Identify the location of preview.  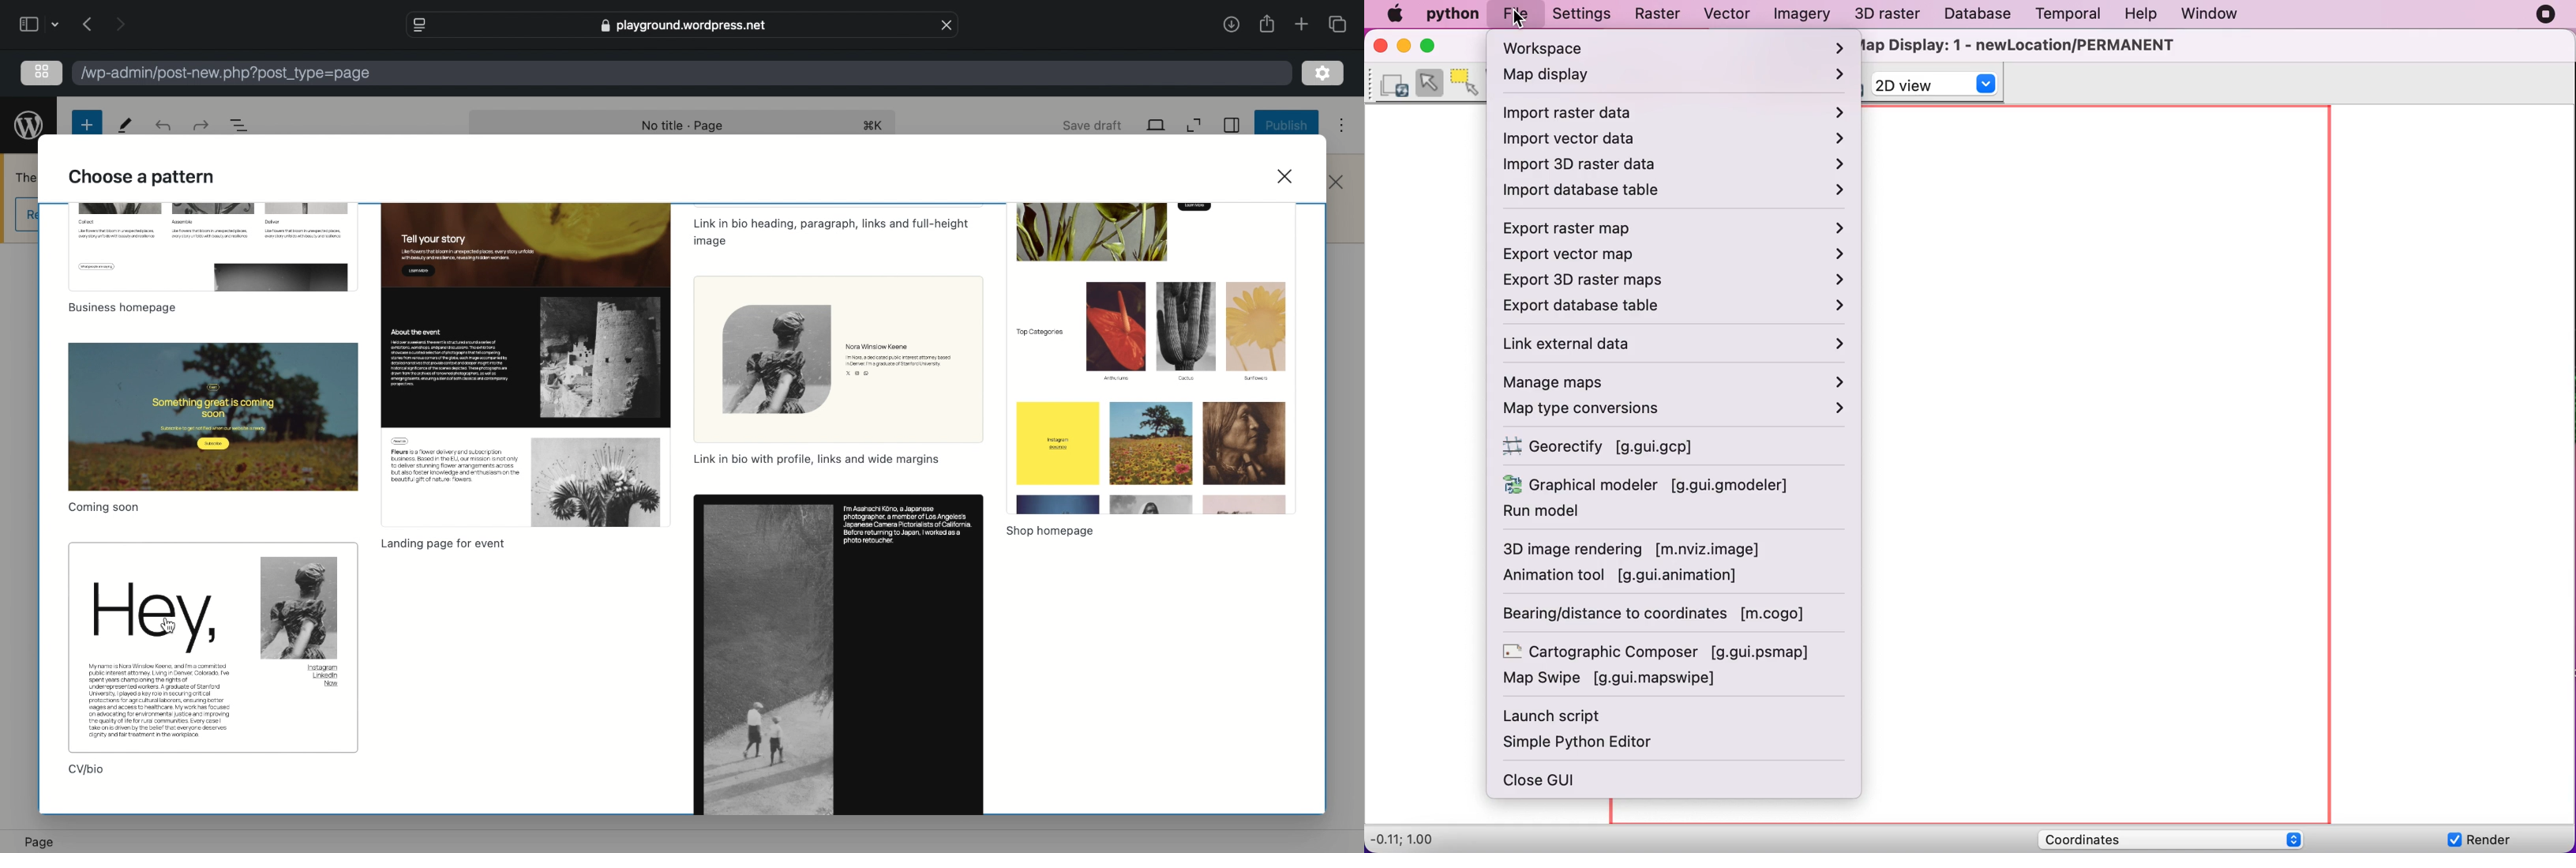
(212, 247).